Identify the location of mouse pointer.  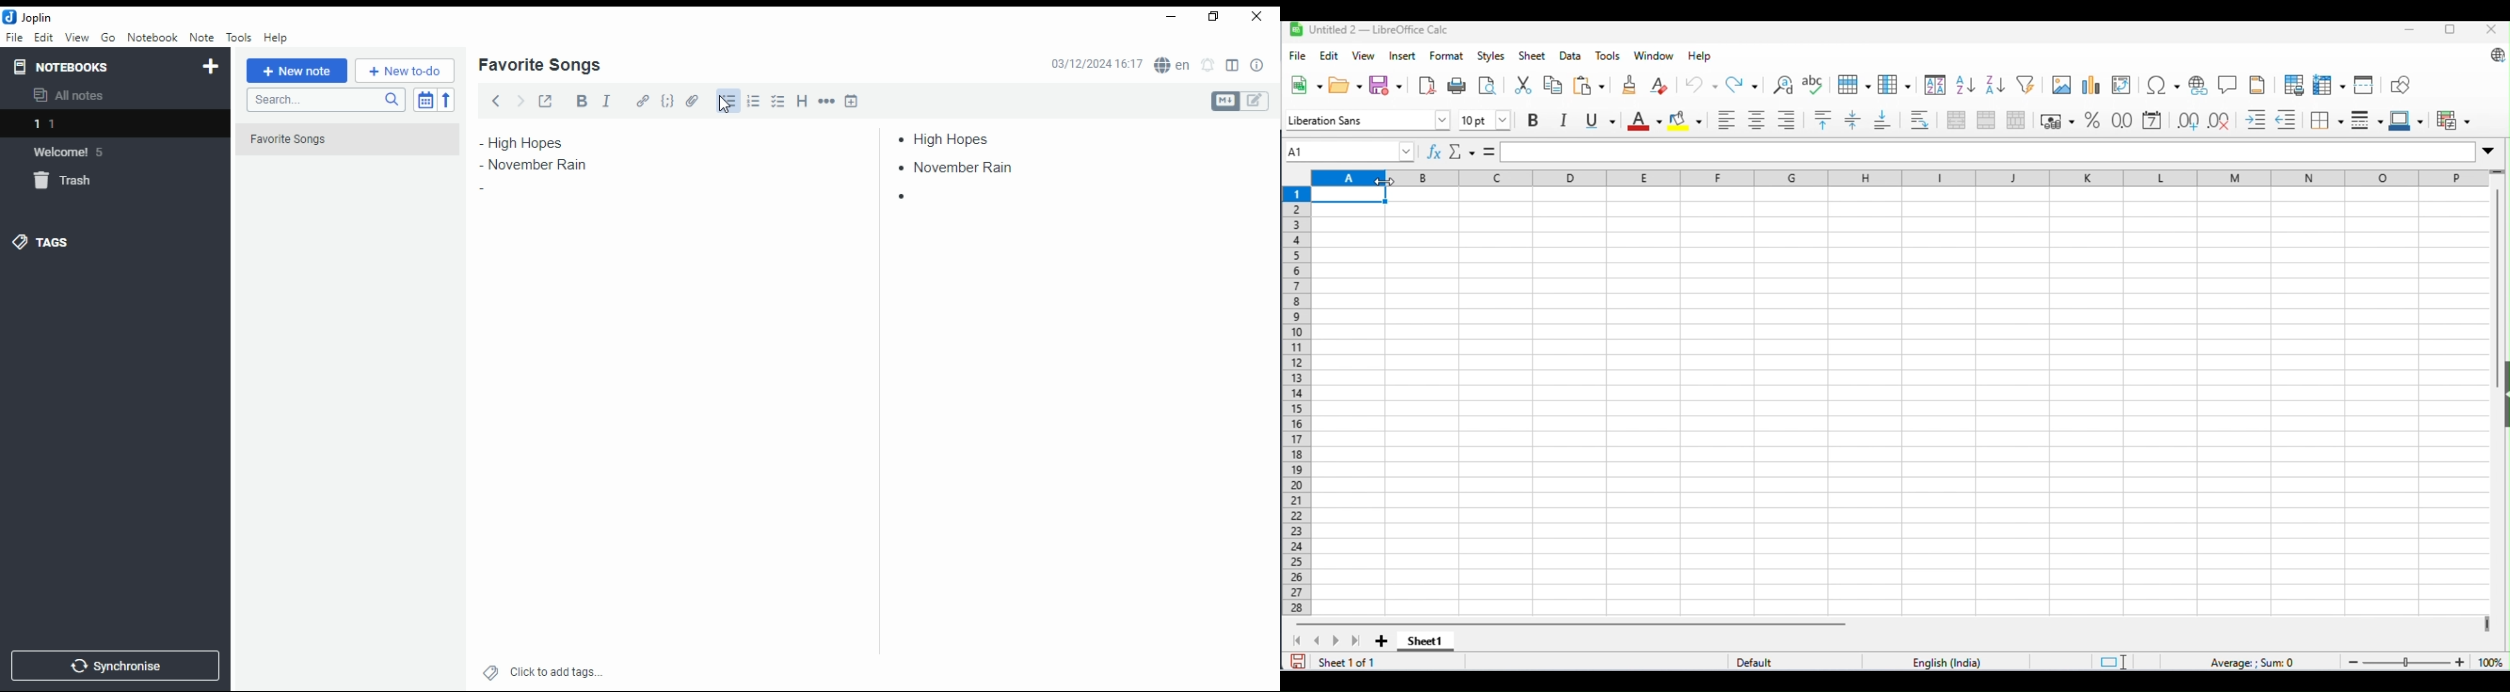
(725, 104).